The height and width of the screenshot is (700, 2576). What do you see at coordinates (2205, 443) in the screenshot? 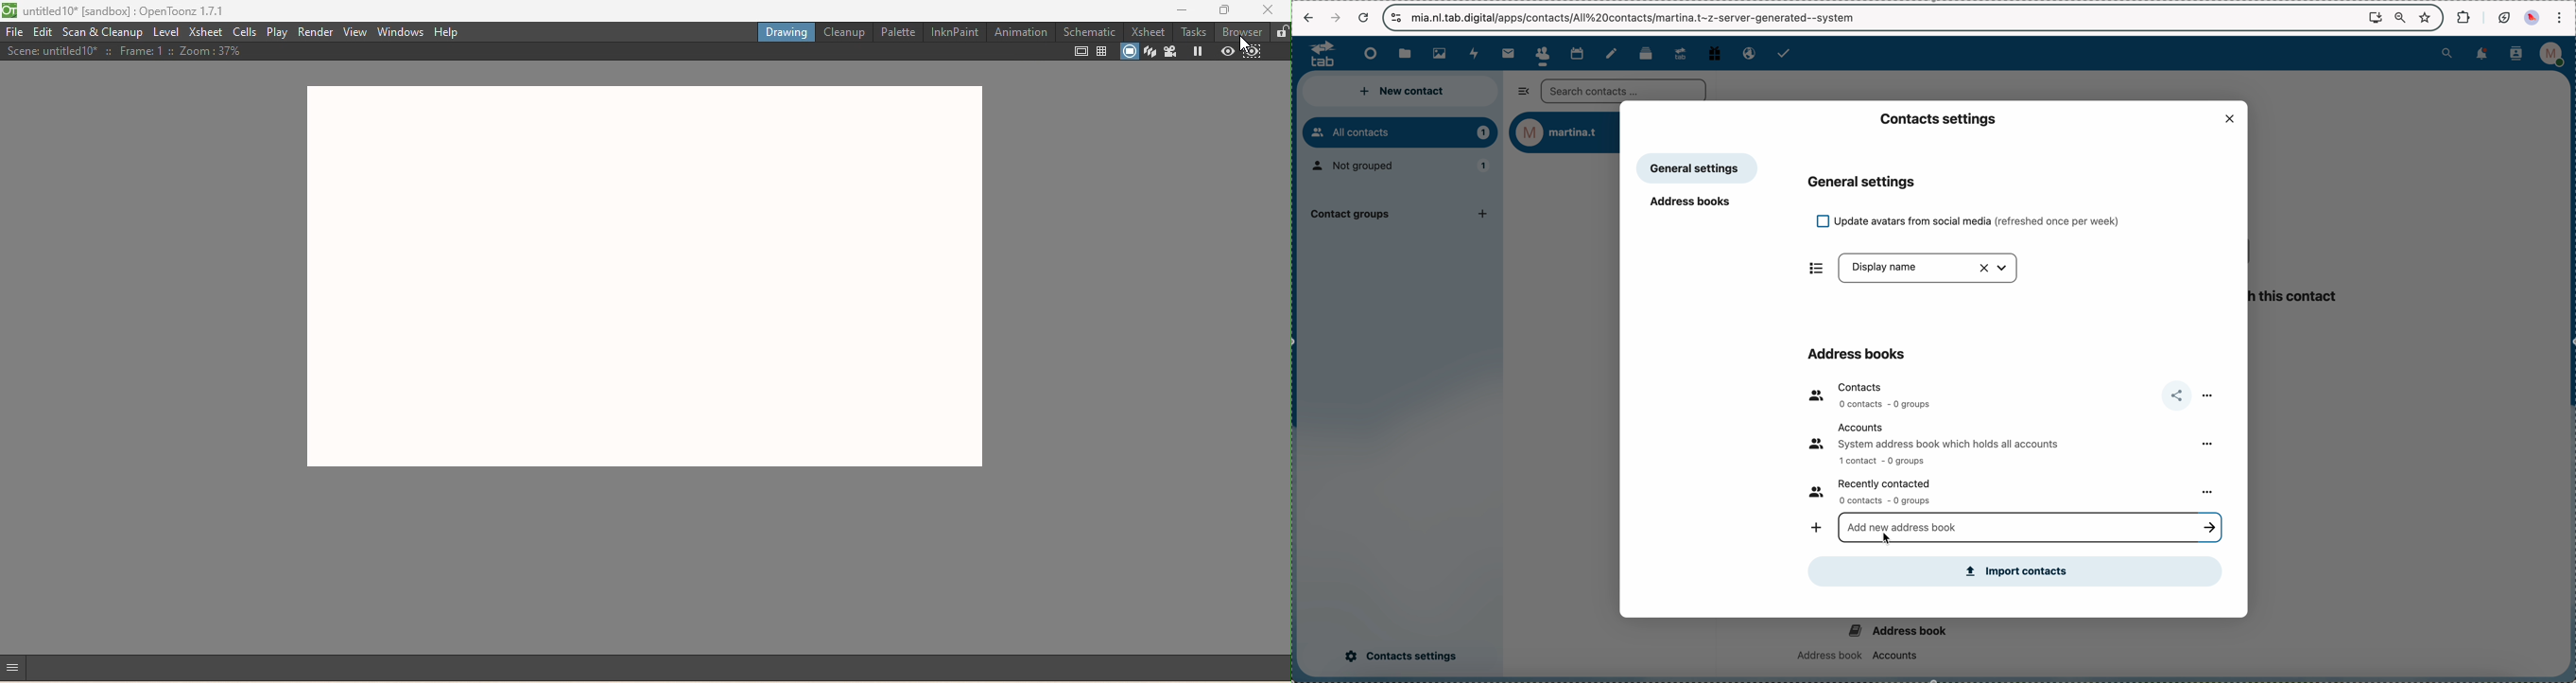
I see `more options` at bounding box center [2205, 443].